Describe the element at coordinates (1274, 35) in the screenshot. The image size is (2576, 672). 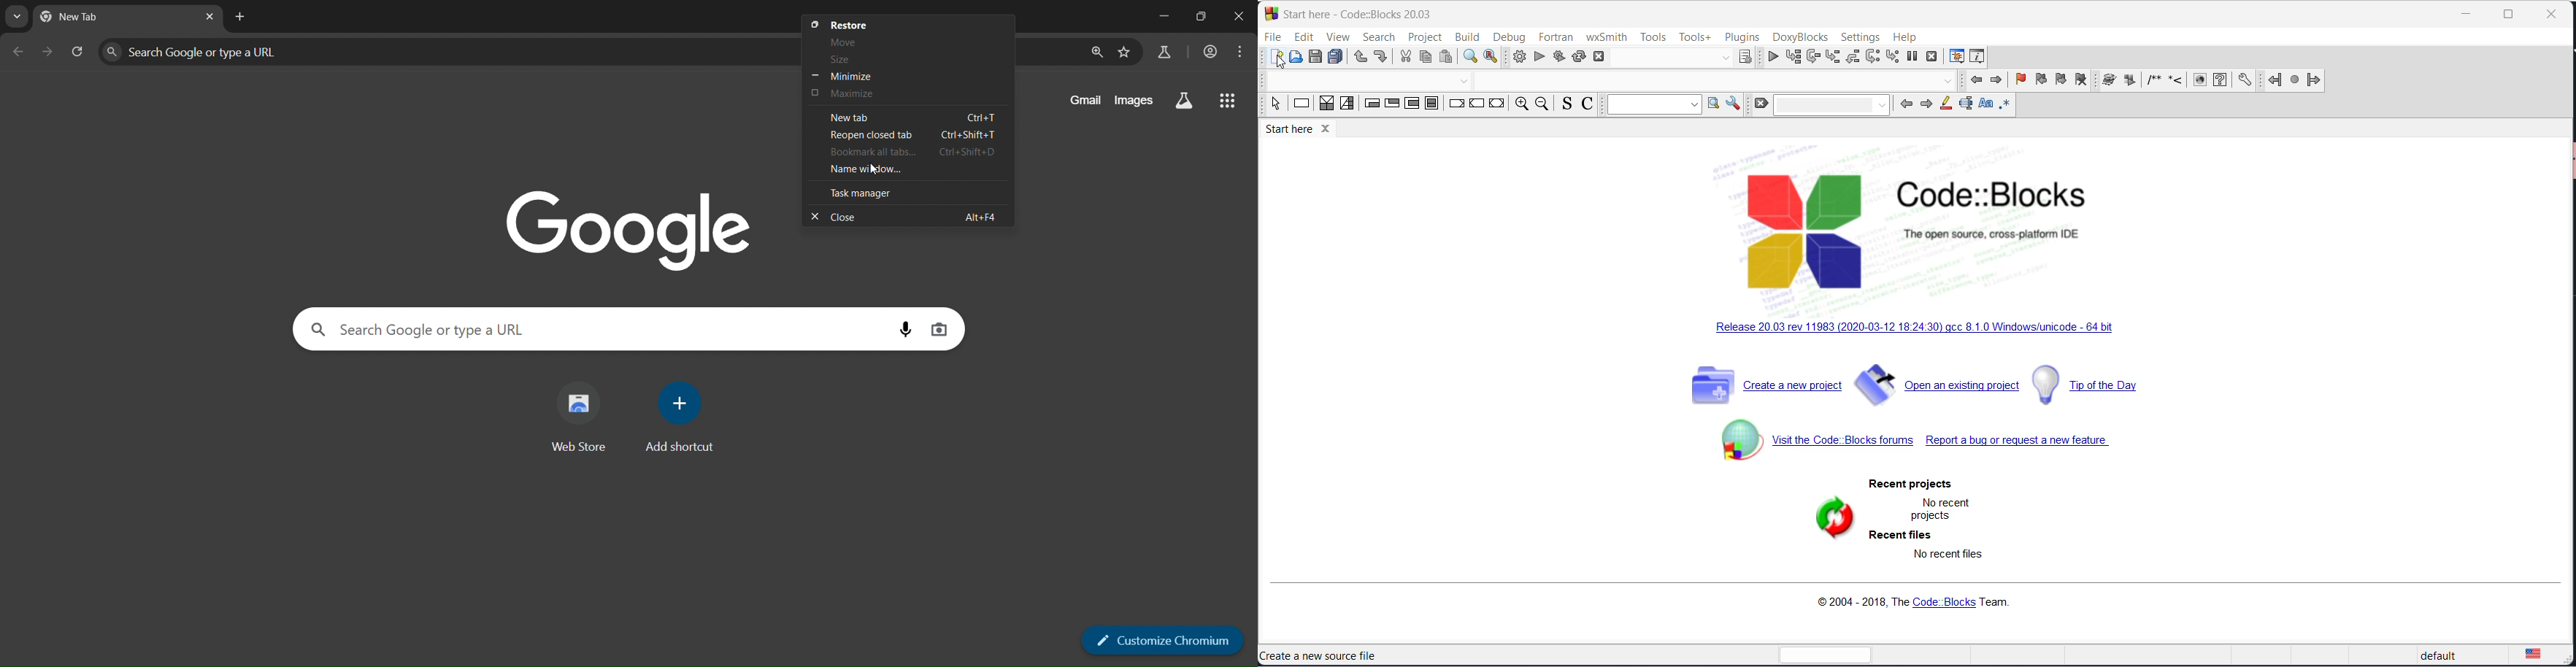
I see `file` at that location.